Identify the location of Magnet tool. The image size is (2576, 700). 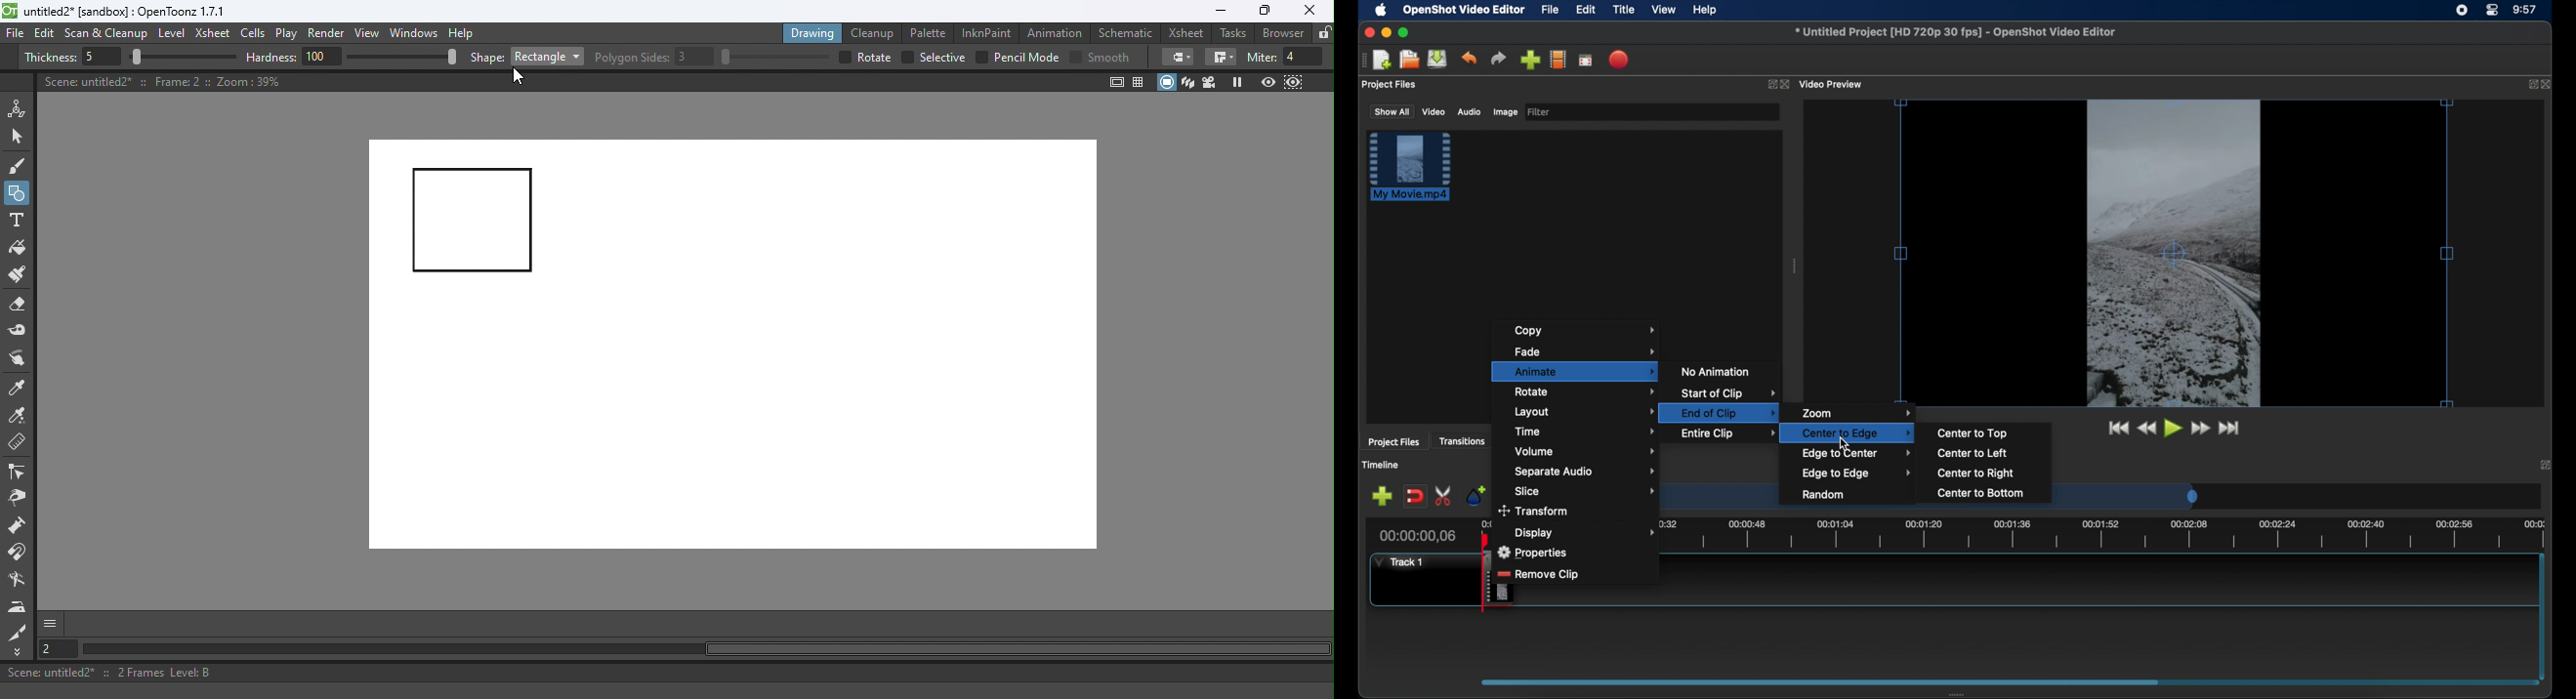
(19, 553).